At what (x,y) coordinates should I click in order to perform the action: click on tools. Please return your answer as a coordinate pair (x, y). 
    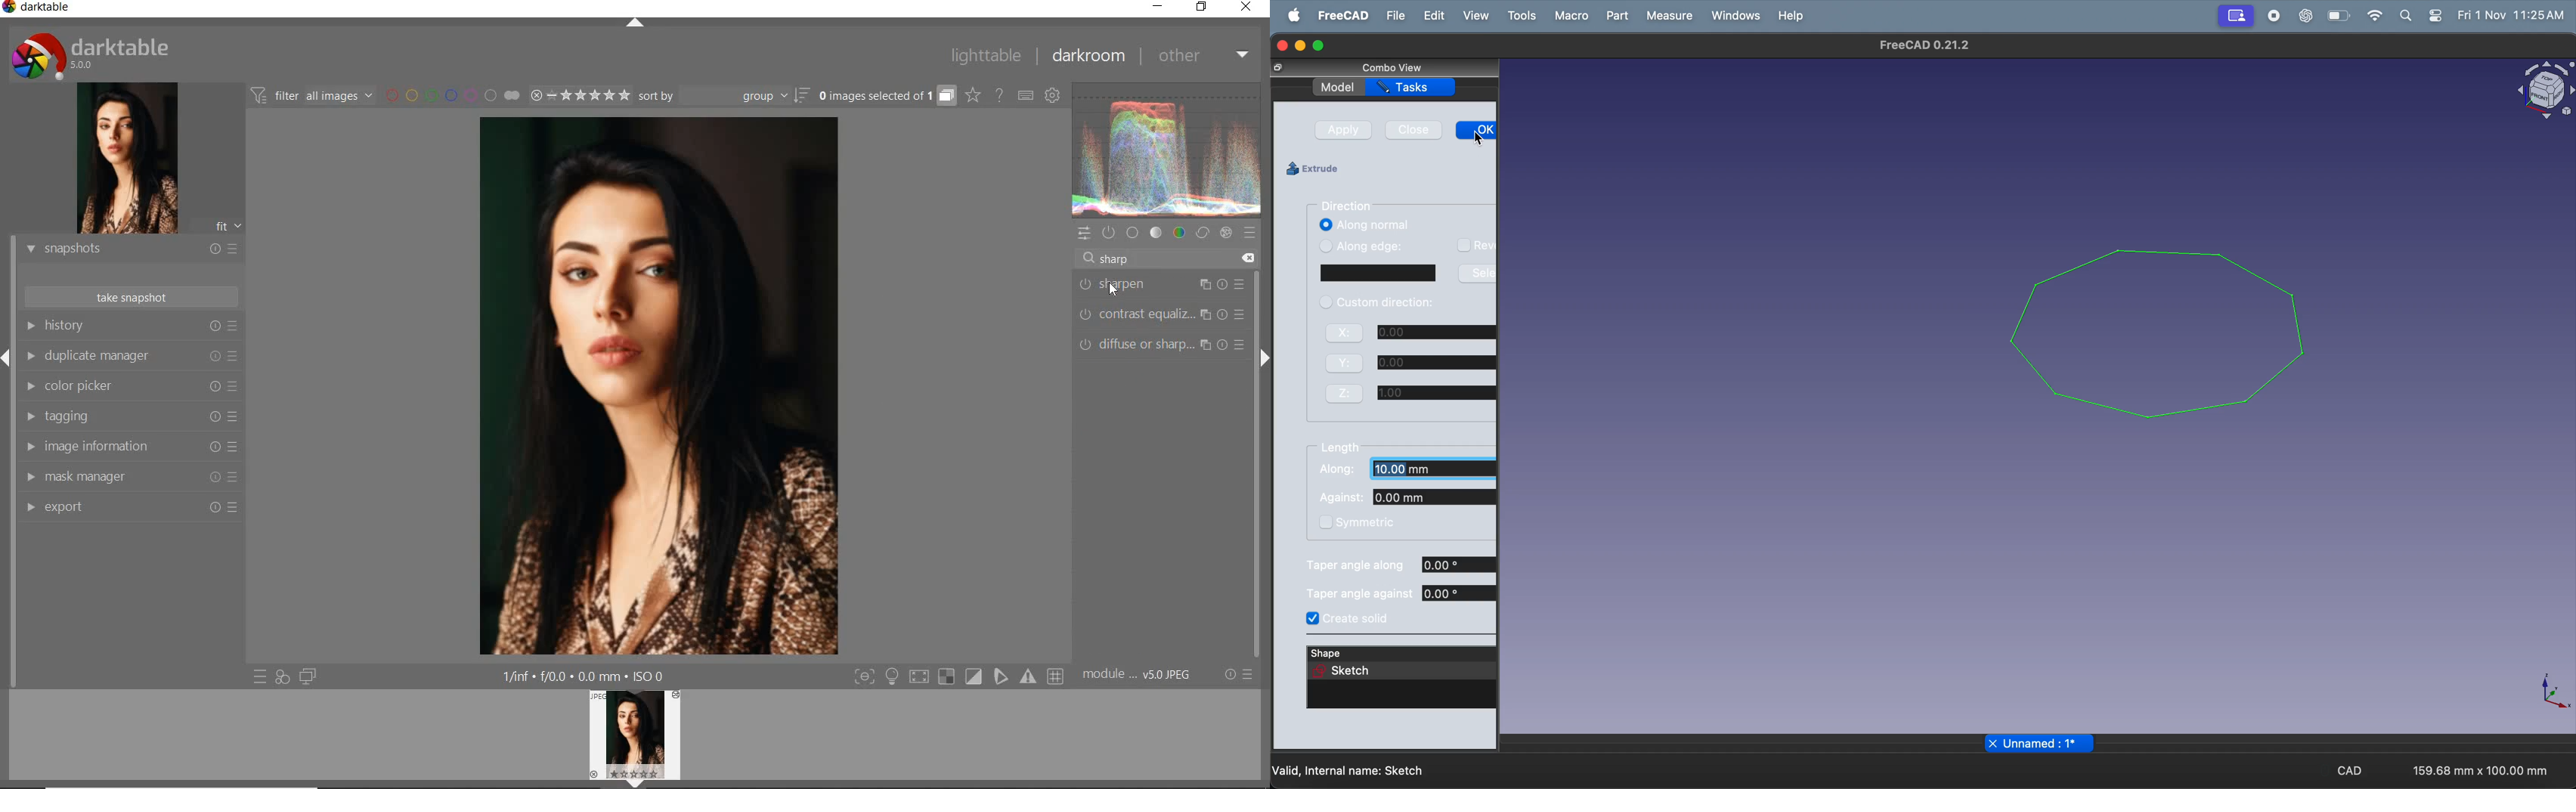
    Looking at the image, I should click on (1520, 15).